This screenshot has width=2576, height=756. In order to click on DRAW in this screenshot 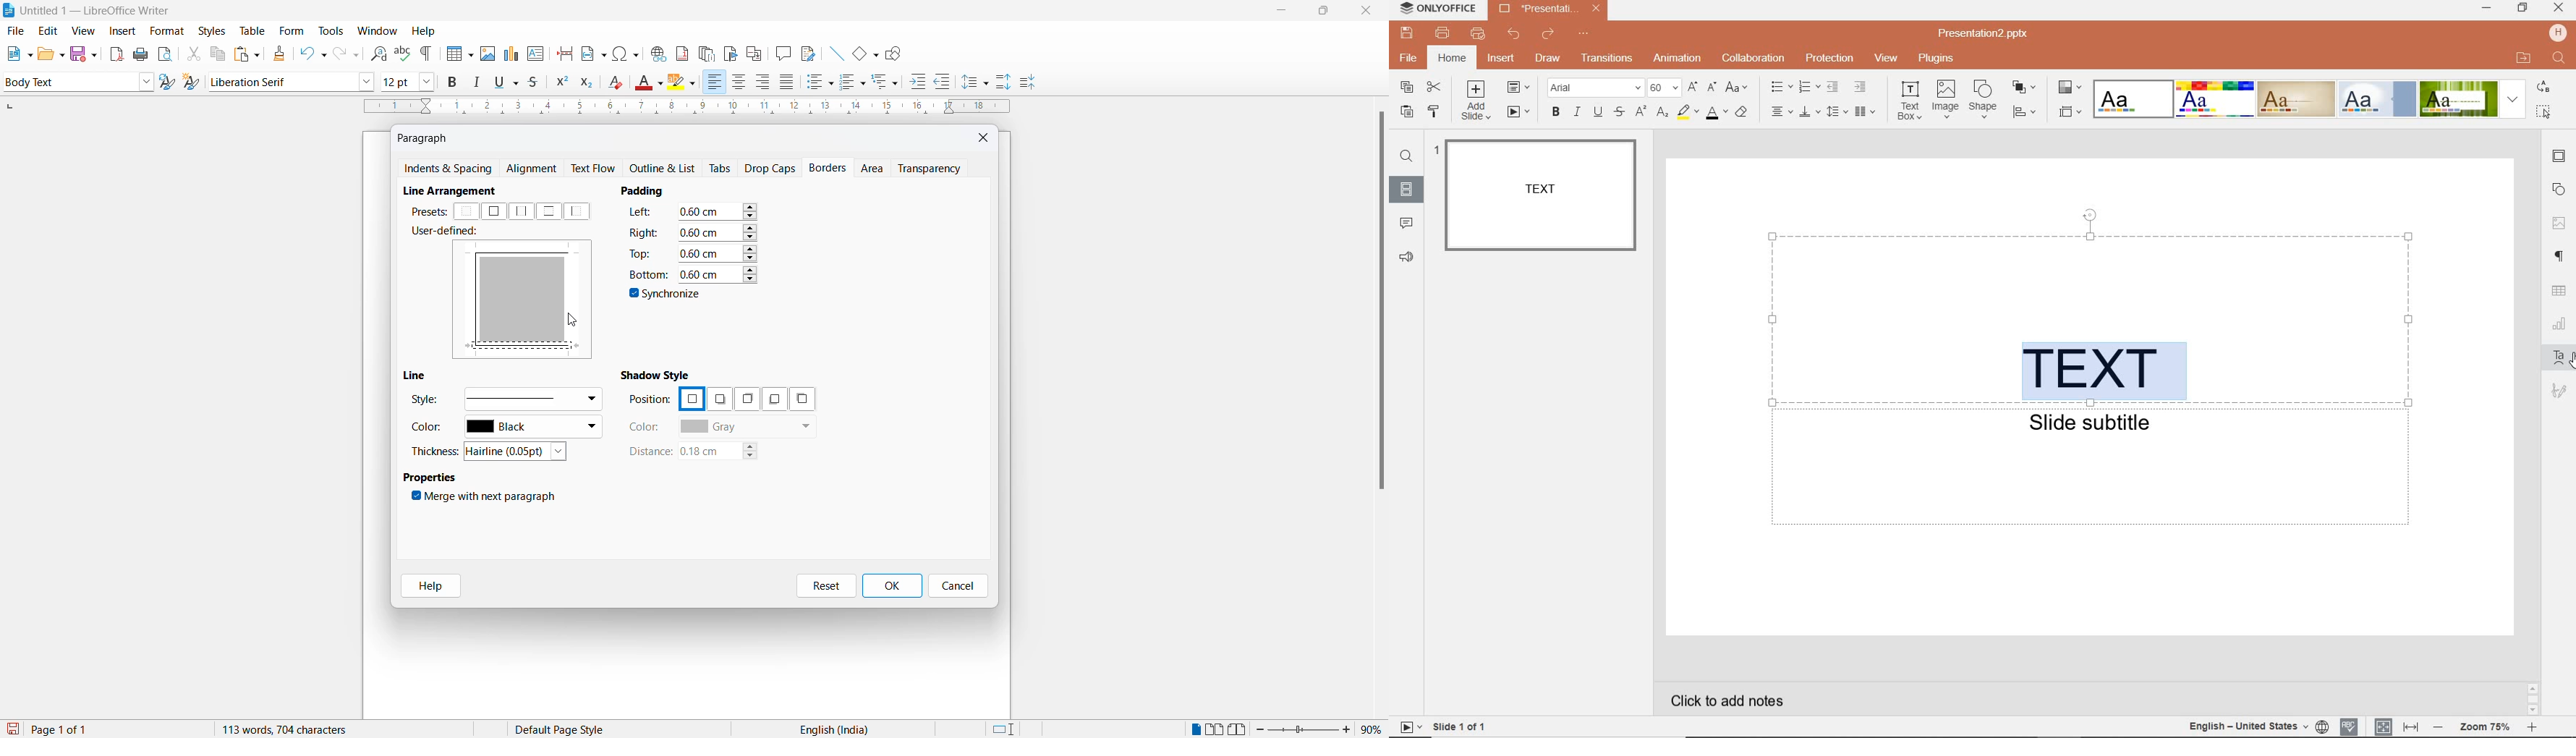, I will do `click(1545, 59)`.